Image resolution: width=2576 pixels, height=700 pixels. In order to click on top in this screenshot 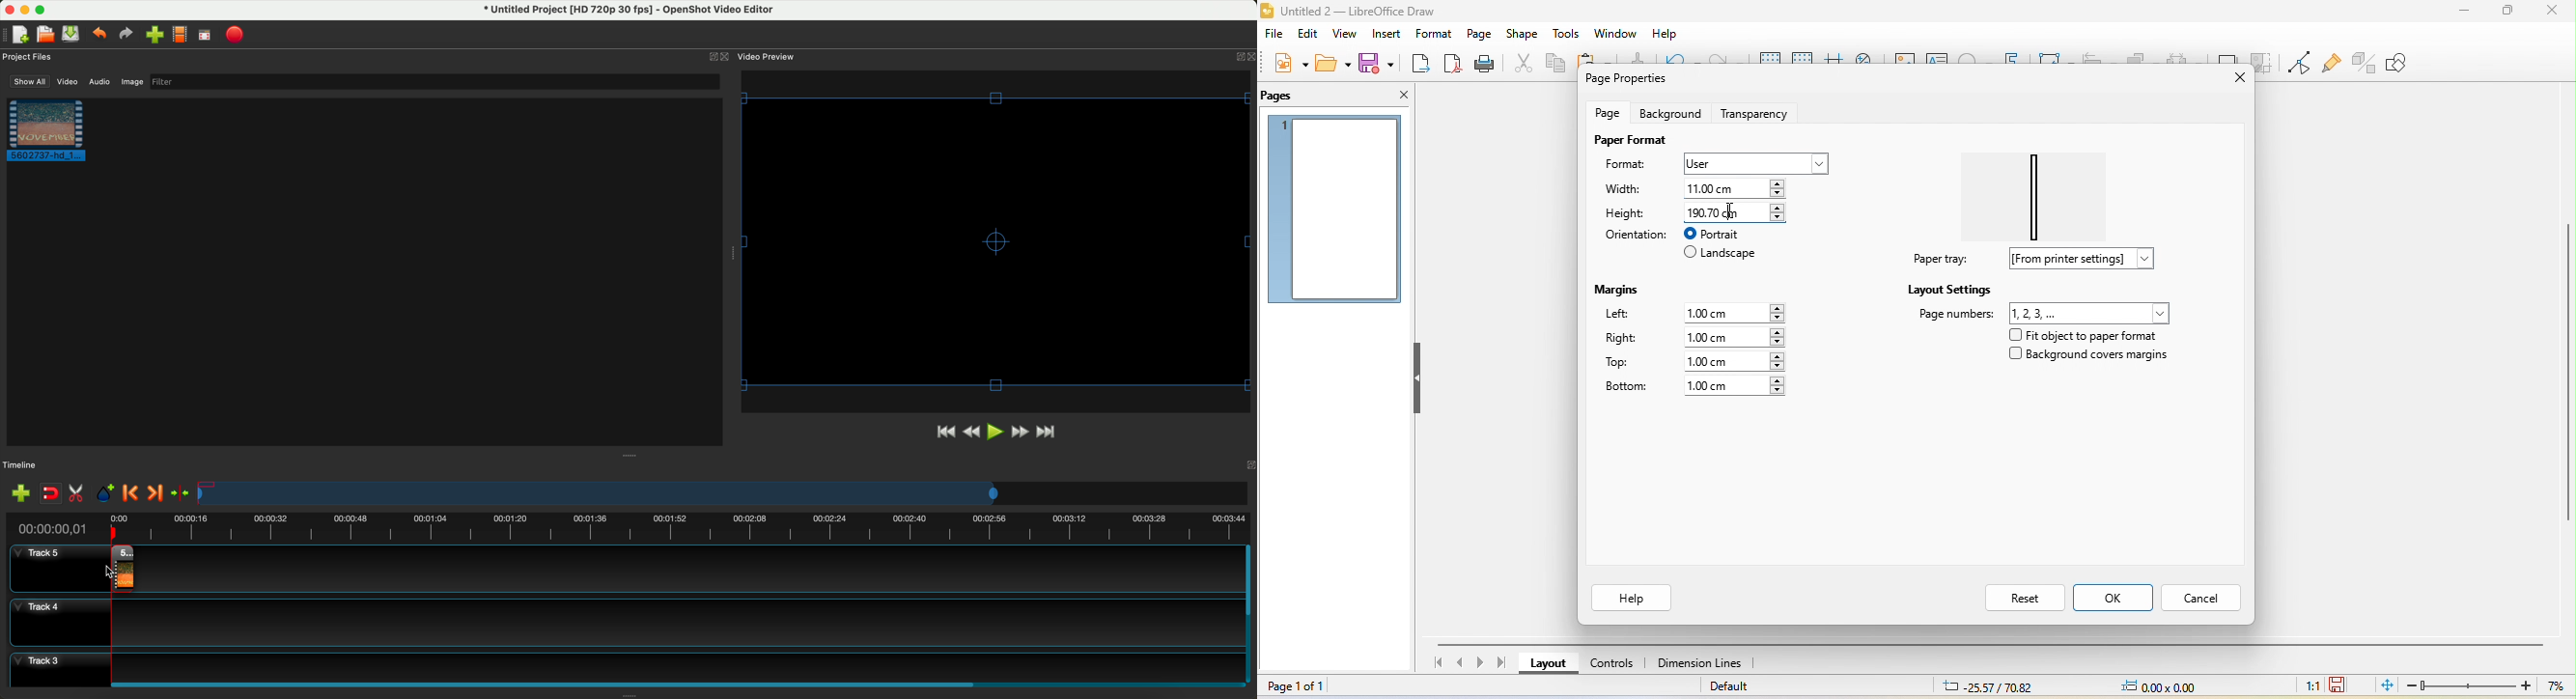, I will do `click(1626, 363)`.